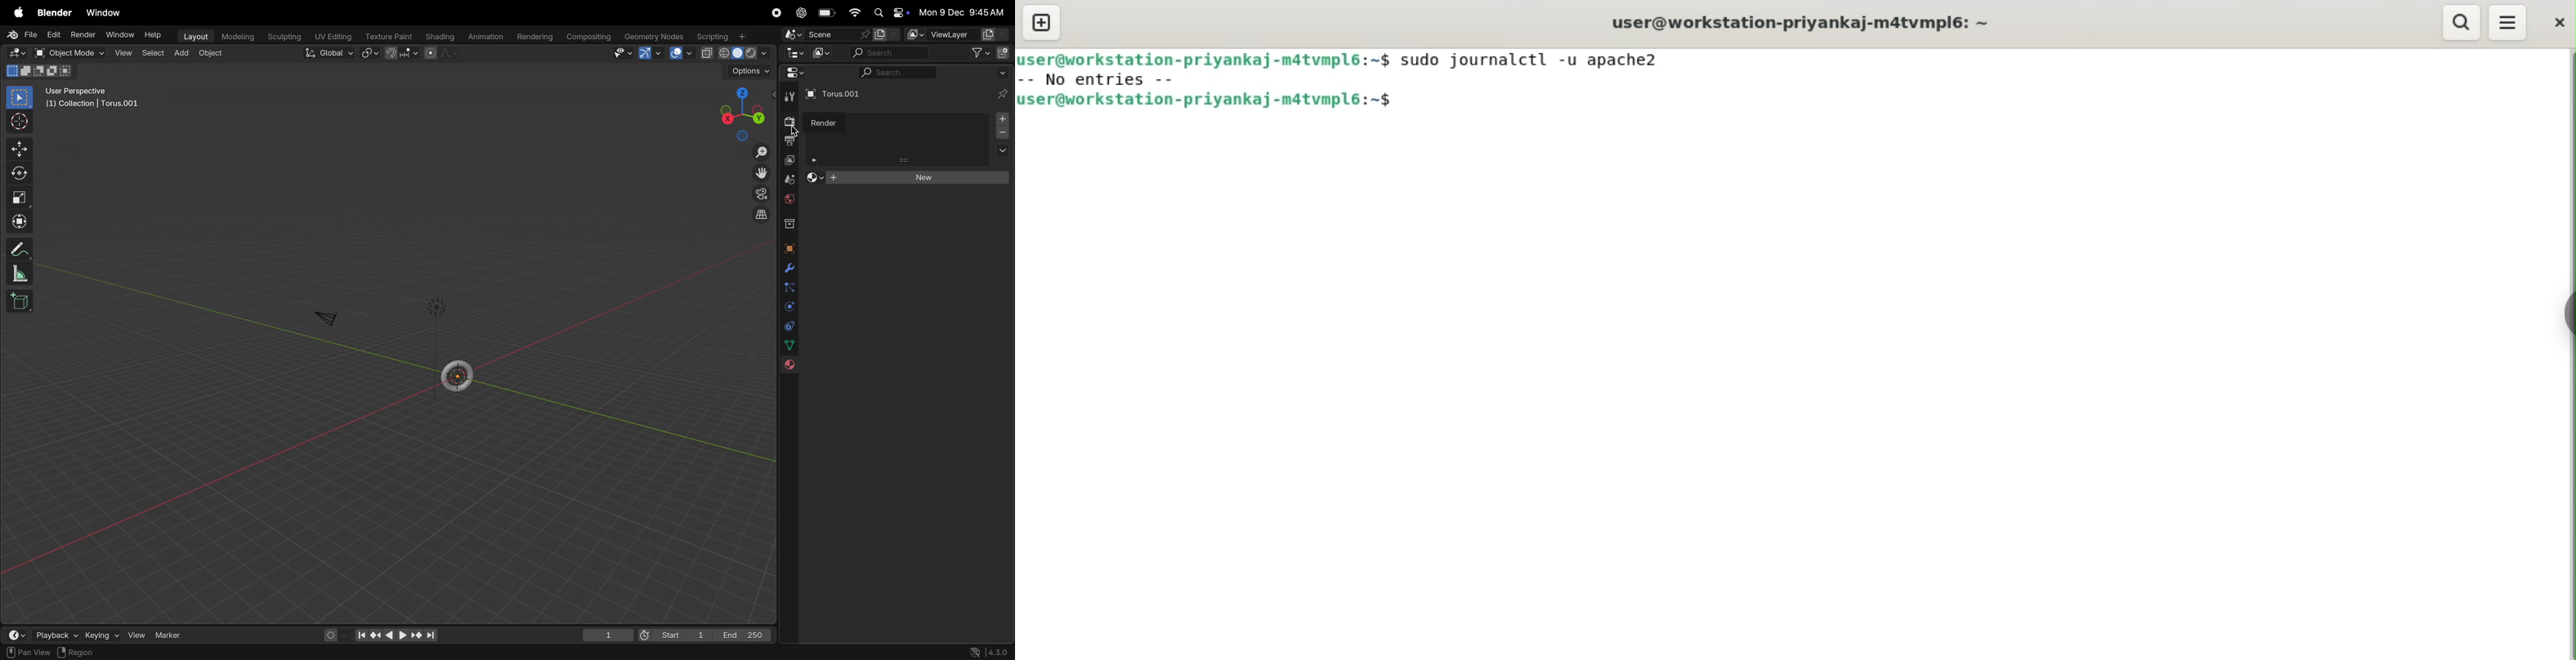 Image resolution: width=2576 pixels, height=672 pixels. I want to click on End 250, so click(743, 635).